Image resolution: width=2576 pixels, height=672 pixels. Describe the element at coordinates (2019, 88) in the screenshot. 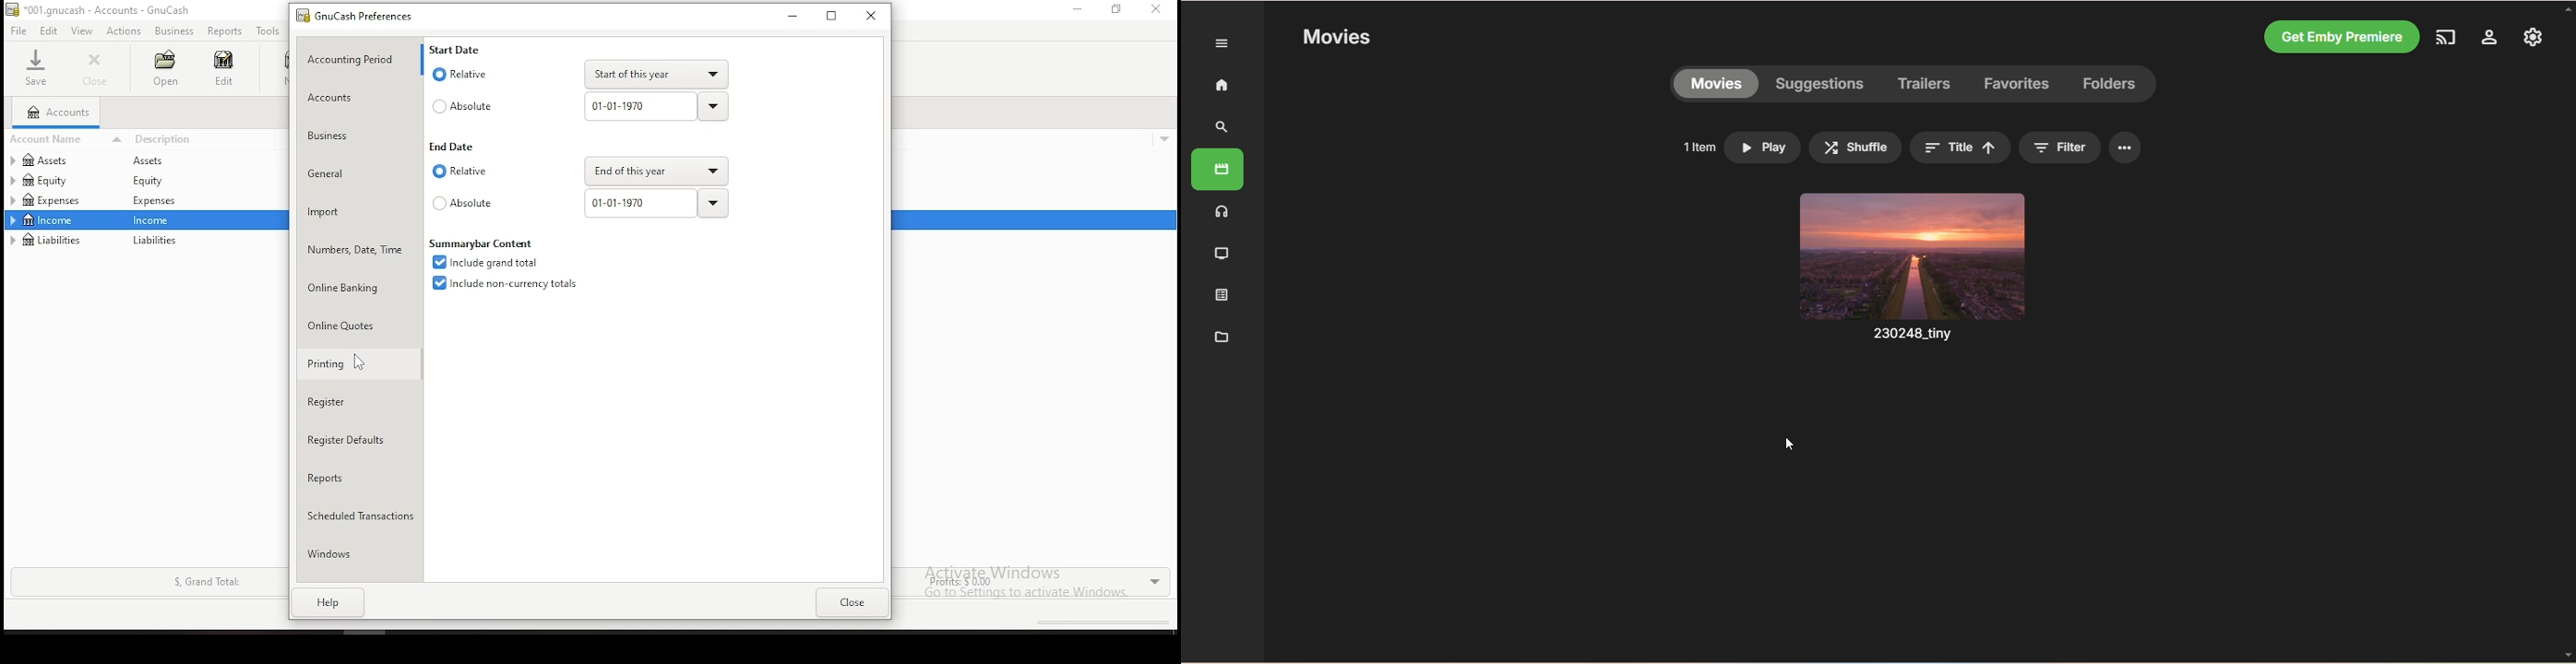

I see `favorites` at that location.